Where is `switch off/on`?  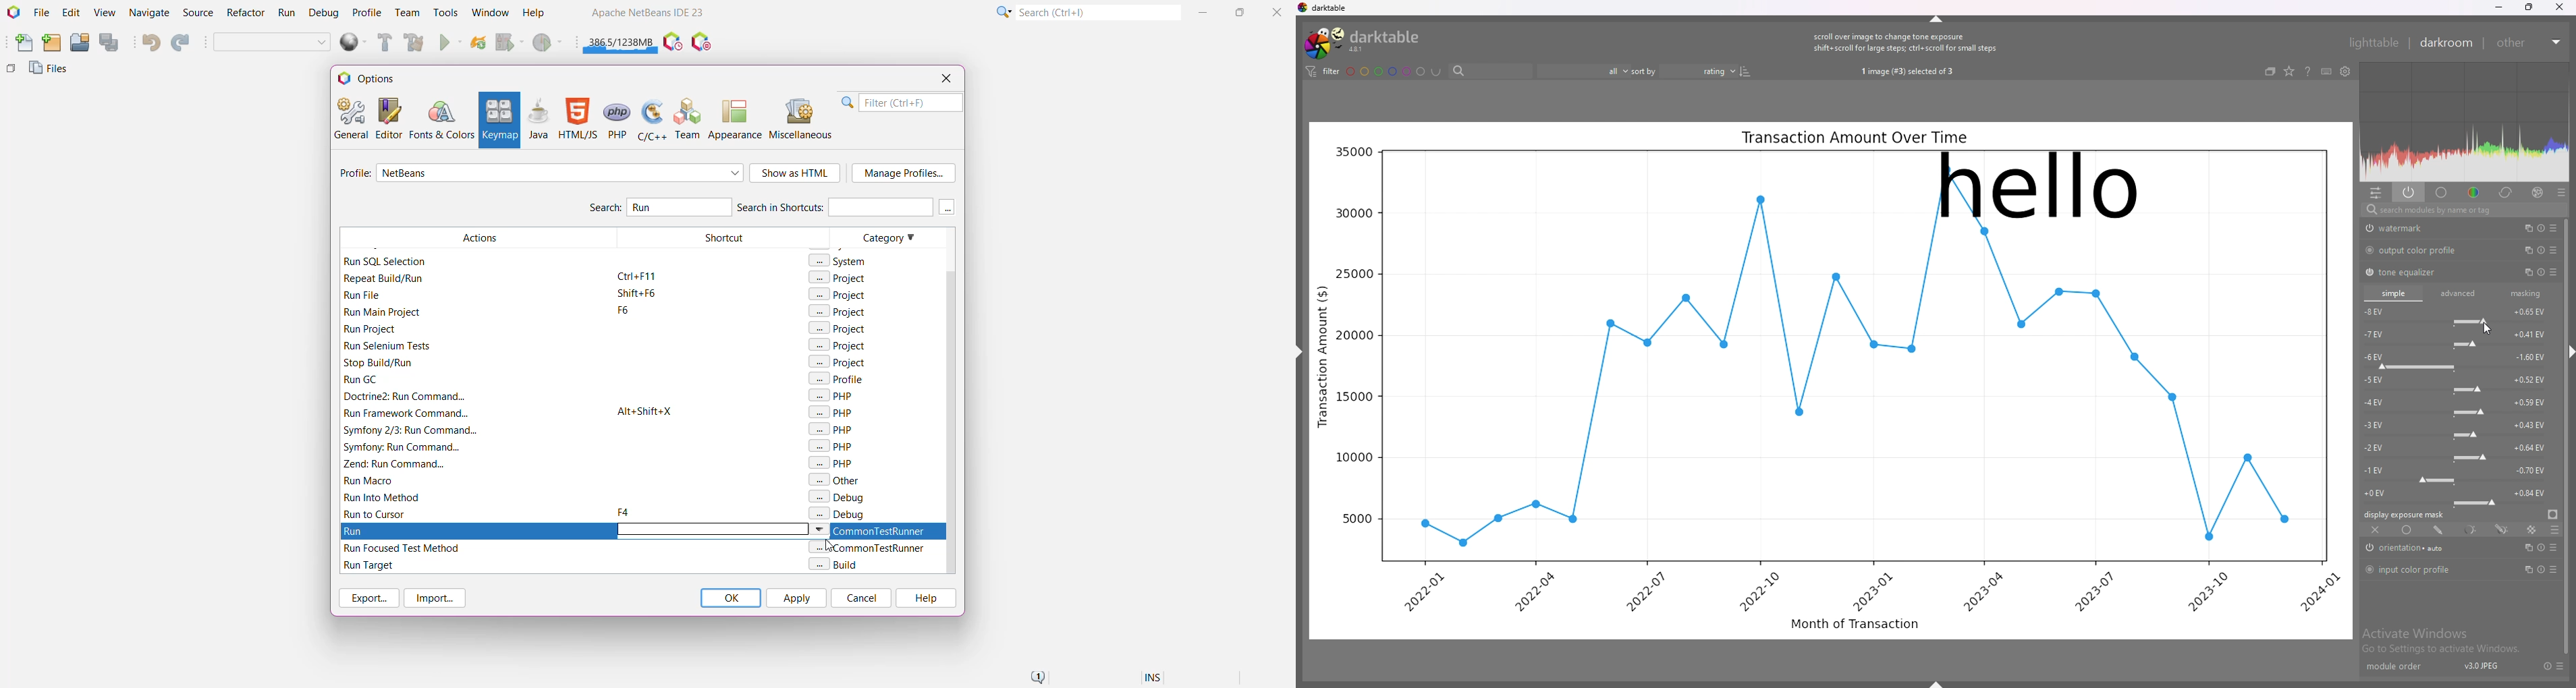
switch off/on is located at coordinates (2368, 272).